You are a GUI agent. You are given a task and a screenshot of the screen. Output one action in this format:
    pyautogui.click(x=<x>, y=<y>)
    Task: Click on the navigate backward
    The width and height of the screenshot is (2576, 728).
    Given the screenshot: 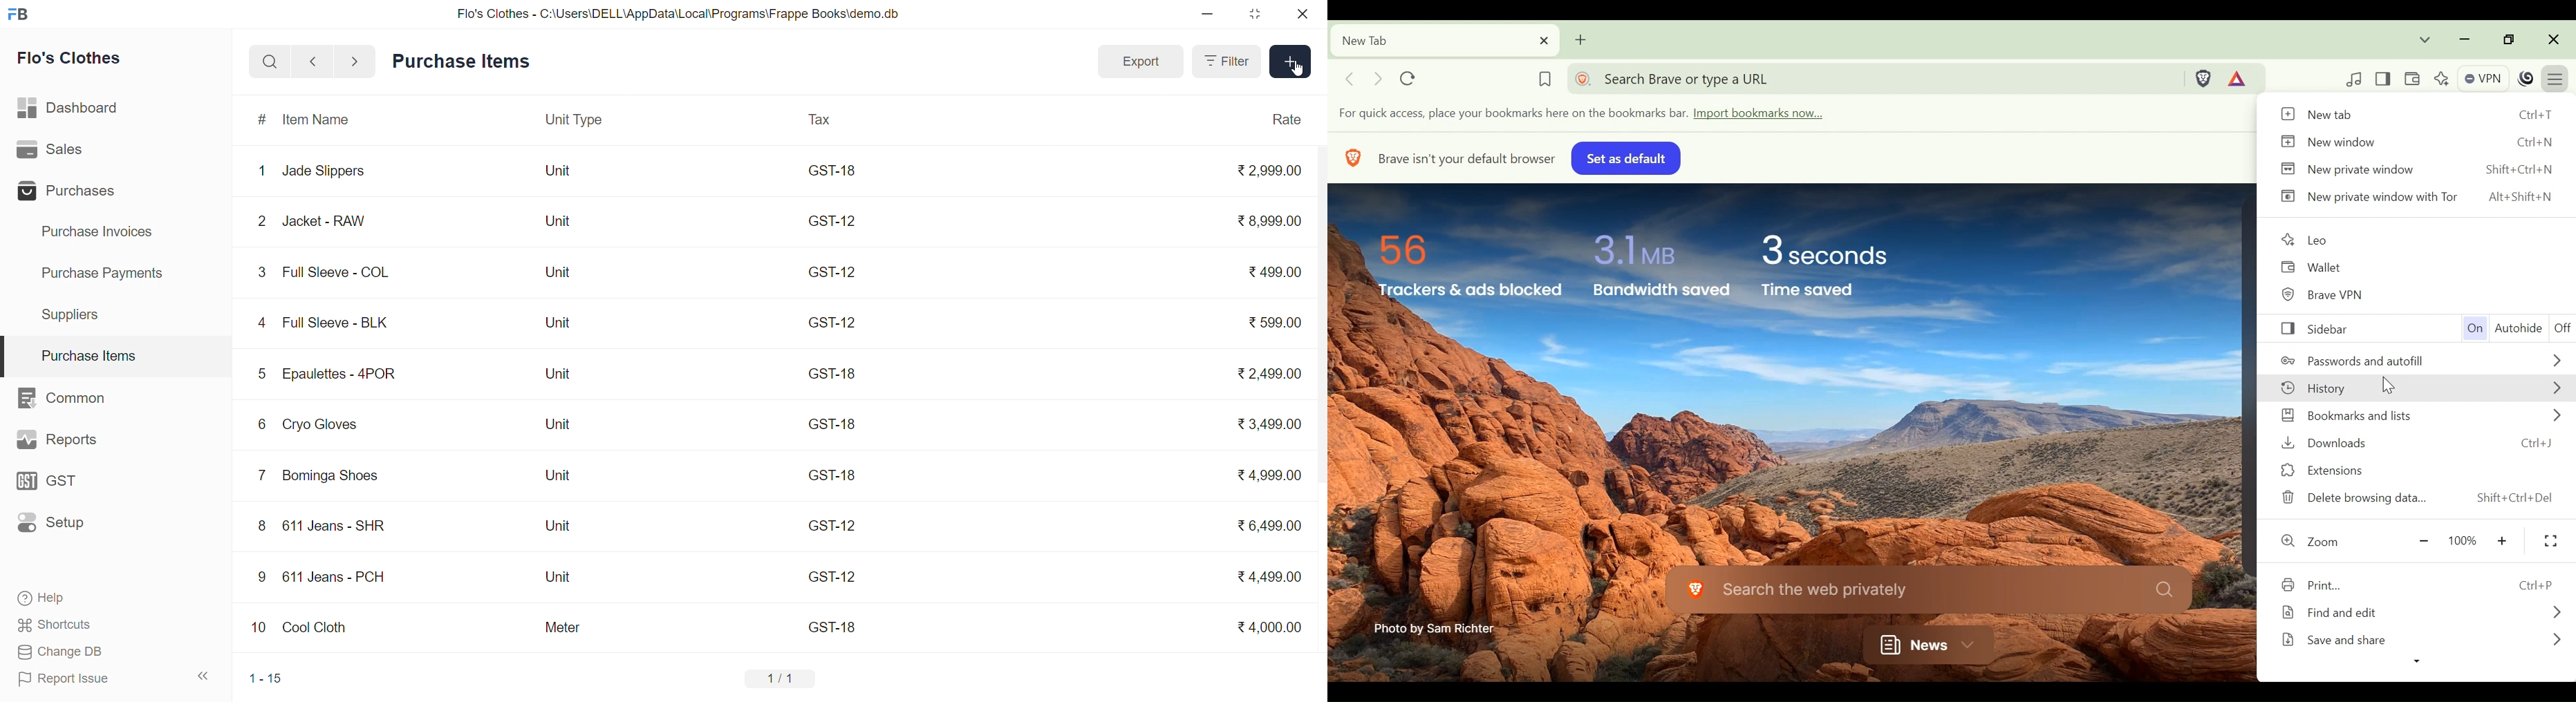 What is the action you would take?
    pyautogui.click(x=312, y=61)
    